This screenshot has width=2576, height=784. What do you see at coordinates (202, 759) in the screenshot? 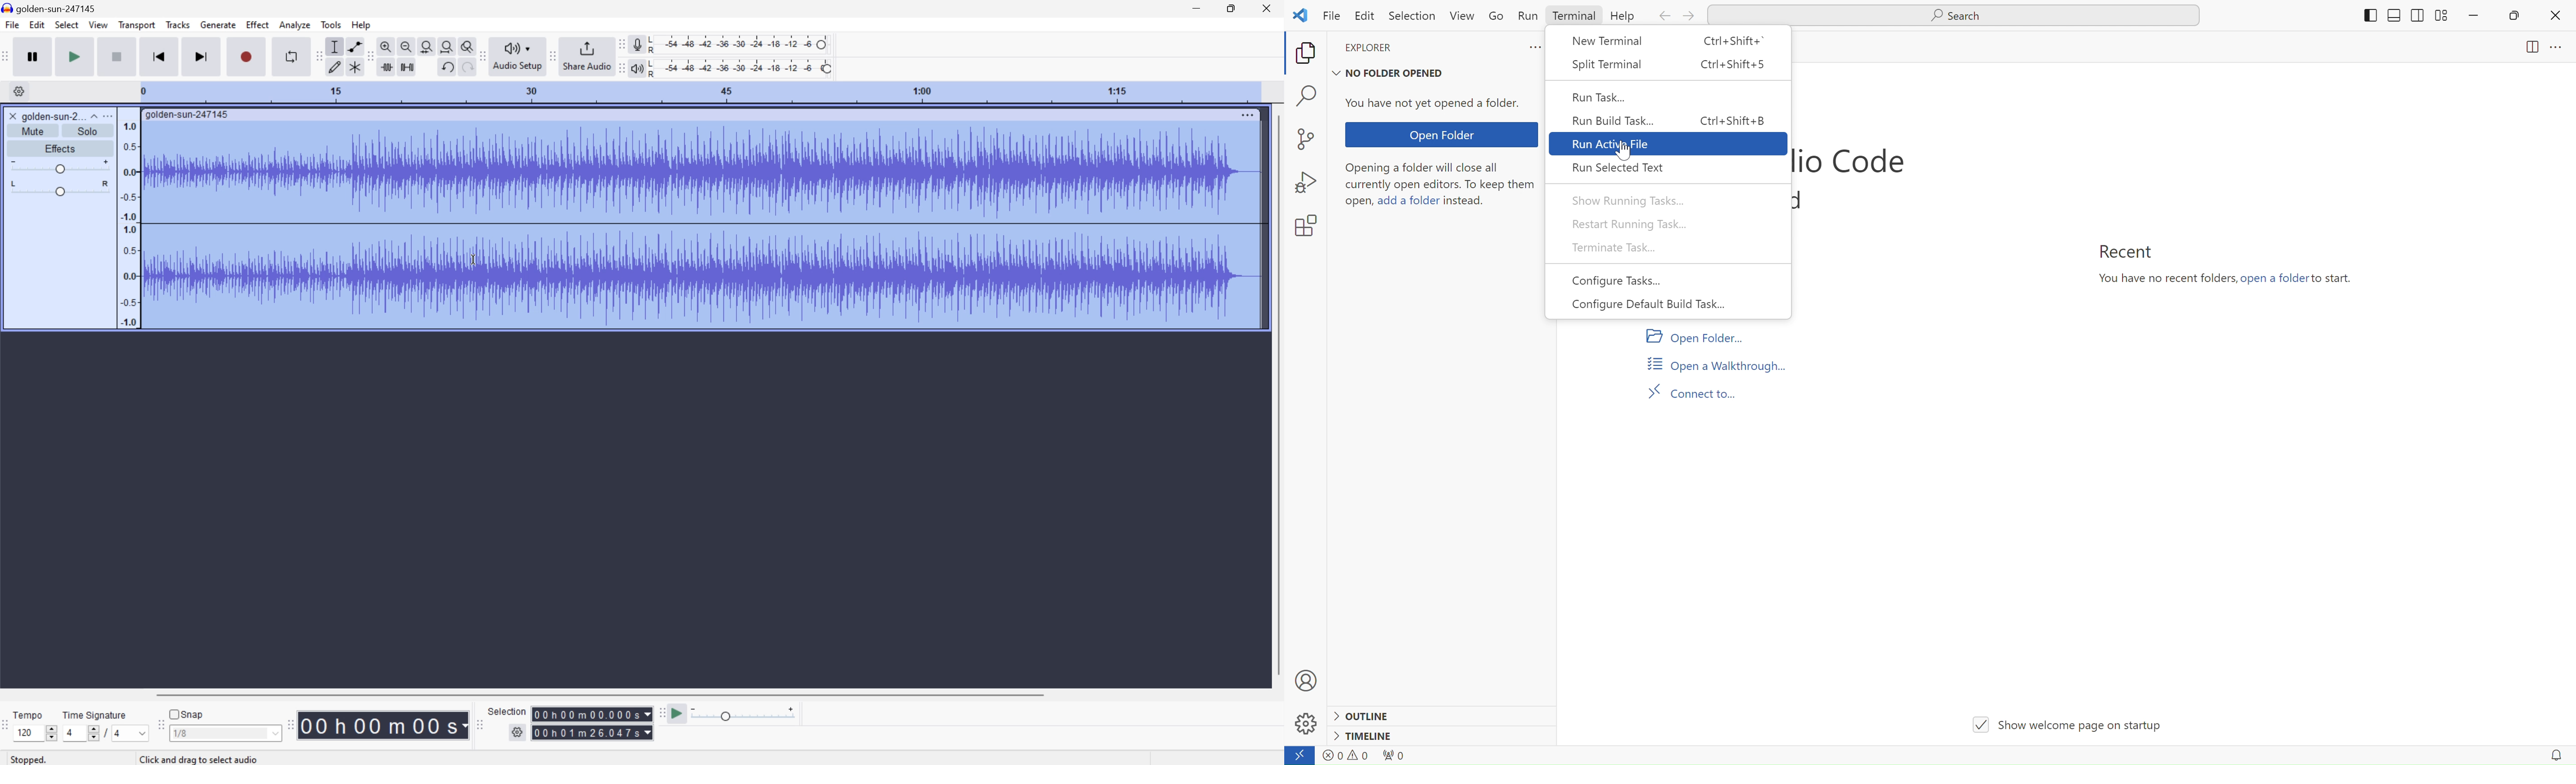
I see `` at bounding box center [202, 759].